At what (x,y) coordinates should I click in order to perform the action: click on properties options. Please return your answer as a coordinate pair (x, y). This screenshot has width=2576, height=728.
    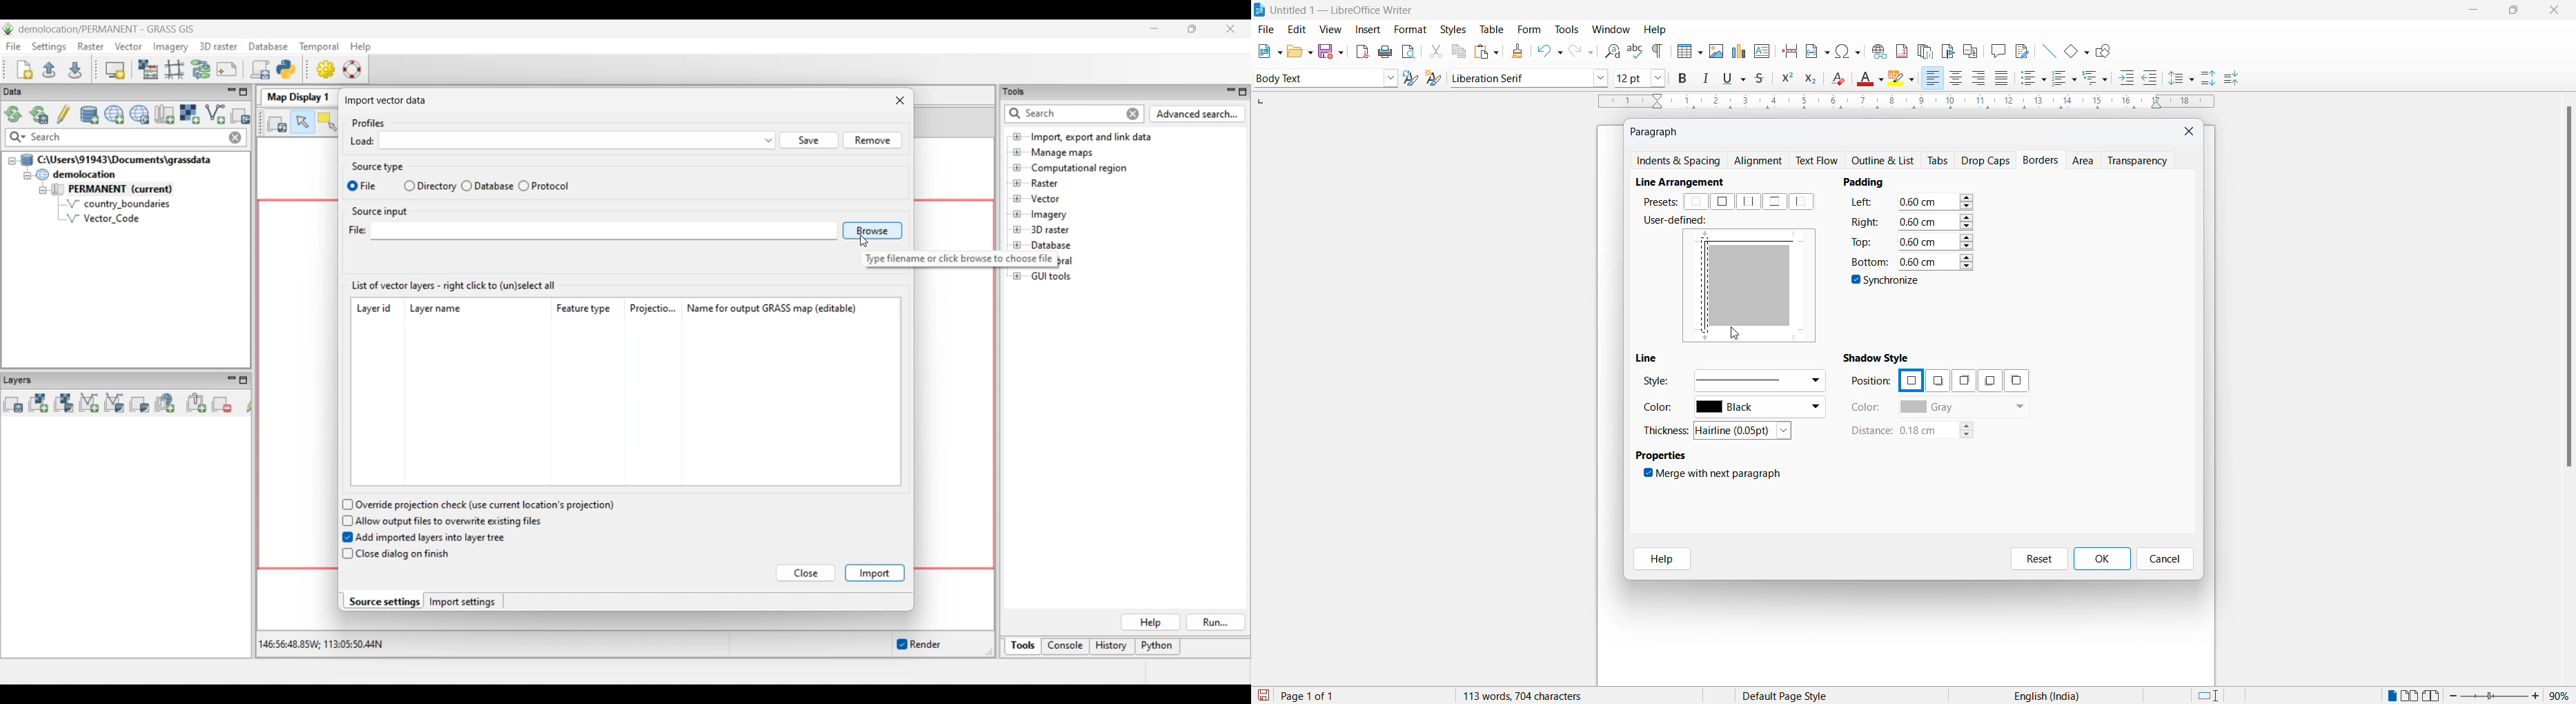
    Looking at the image, I should click on (1662, 457).